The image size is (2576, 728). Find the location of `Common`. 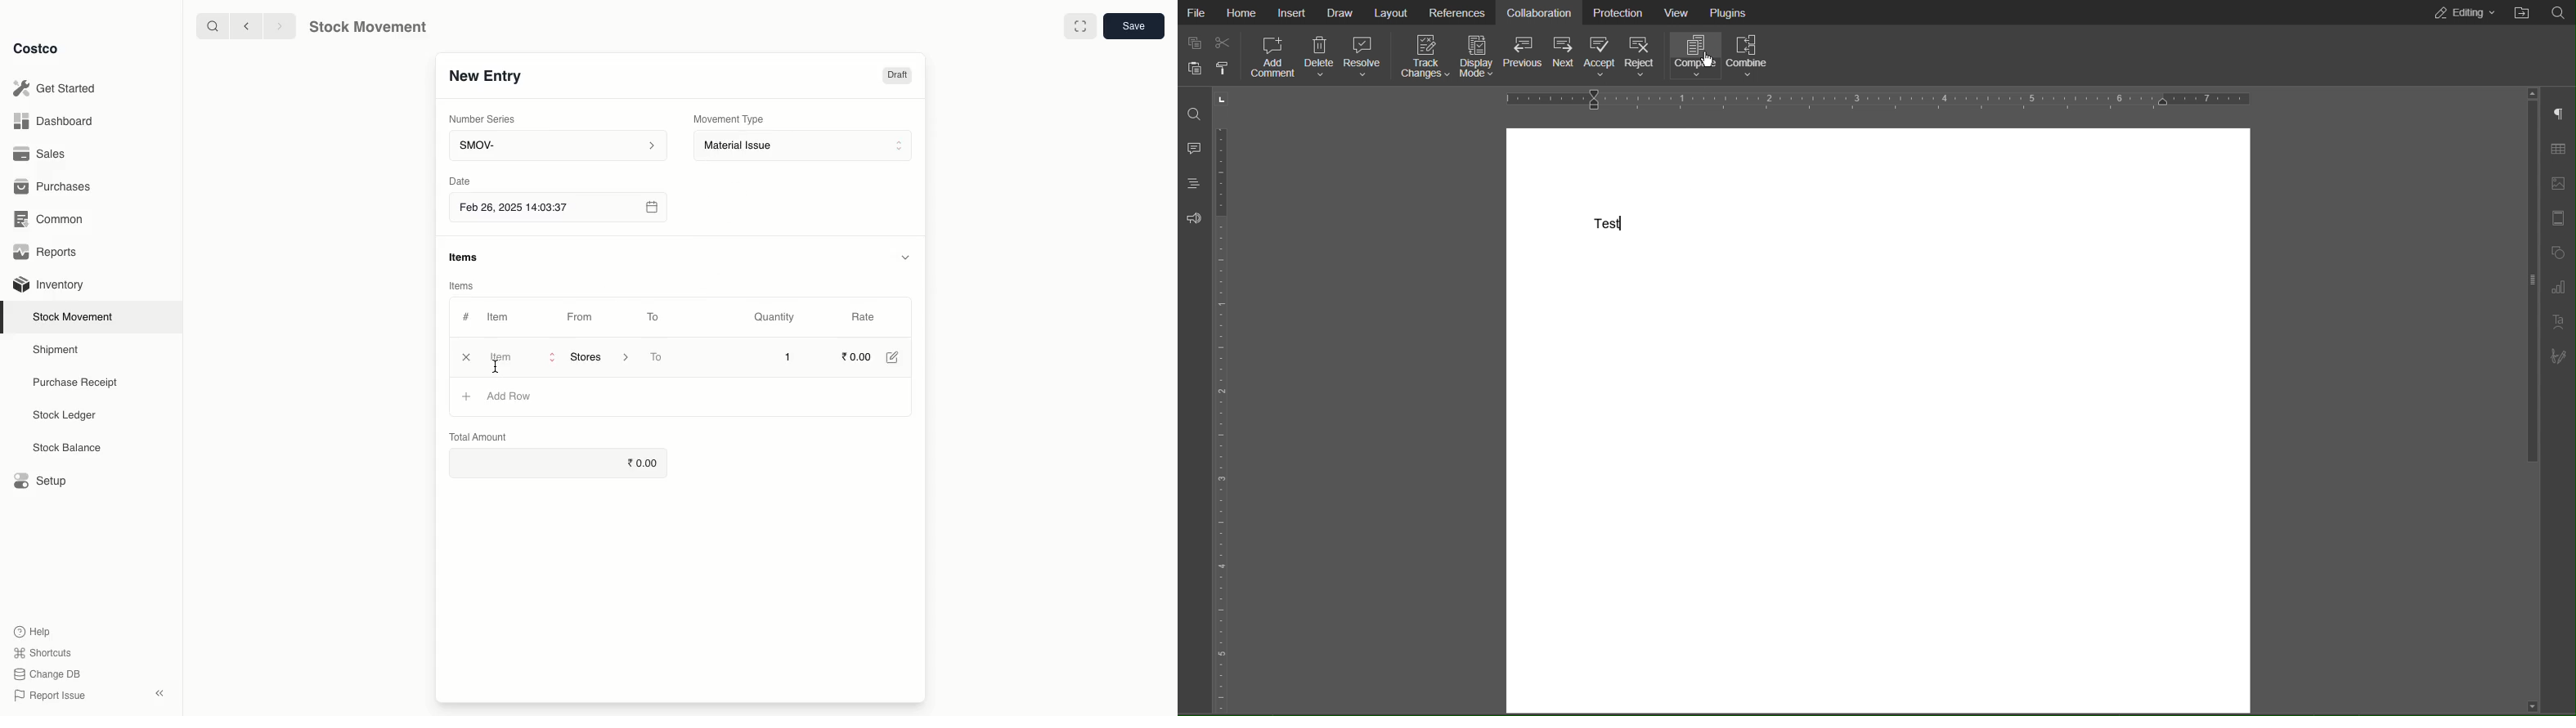

Common is located at coordinates (53, 221).